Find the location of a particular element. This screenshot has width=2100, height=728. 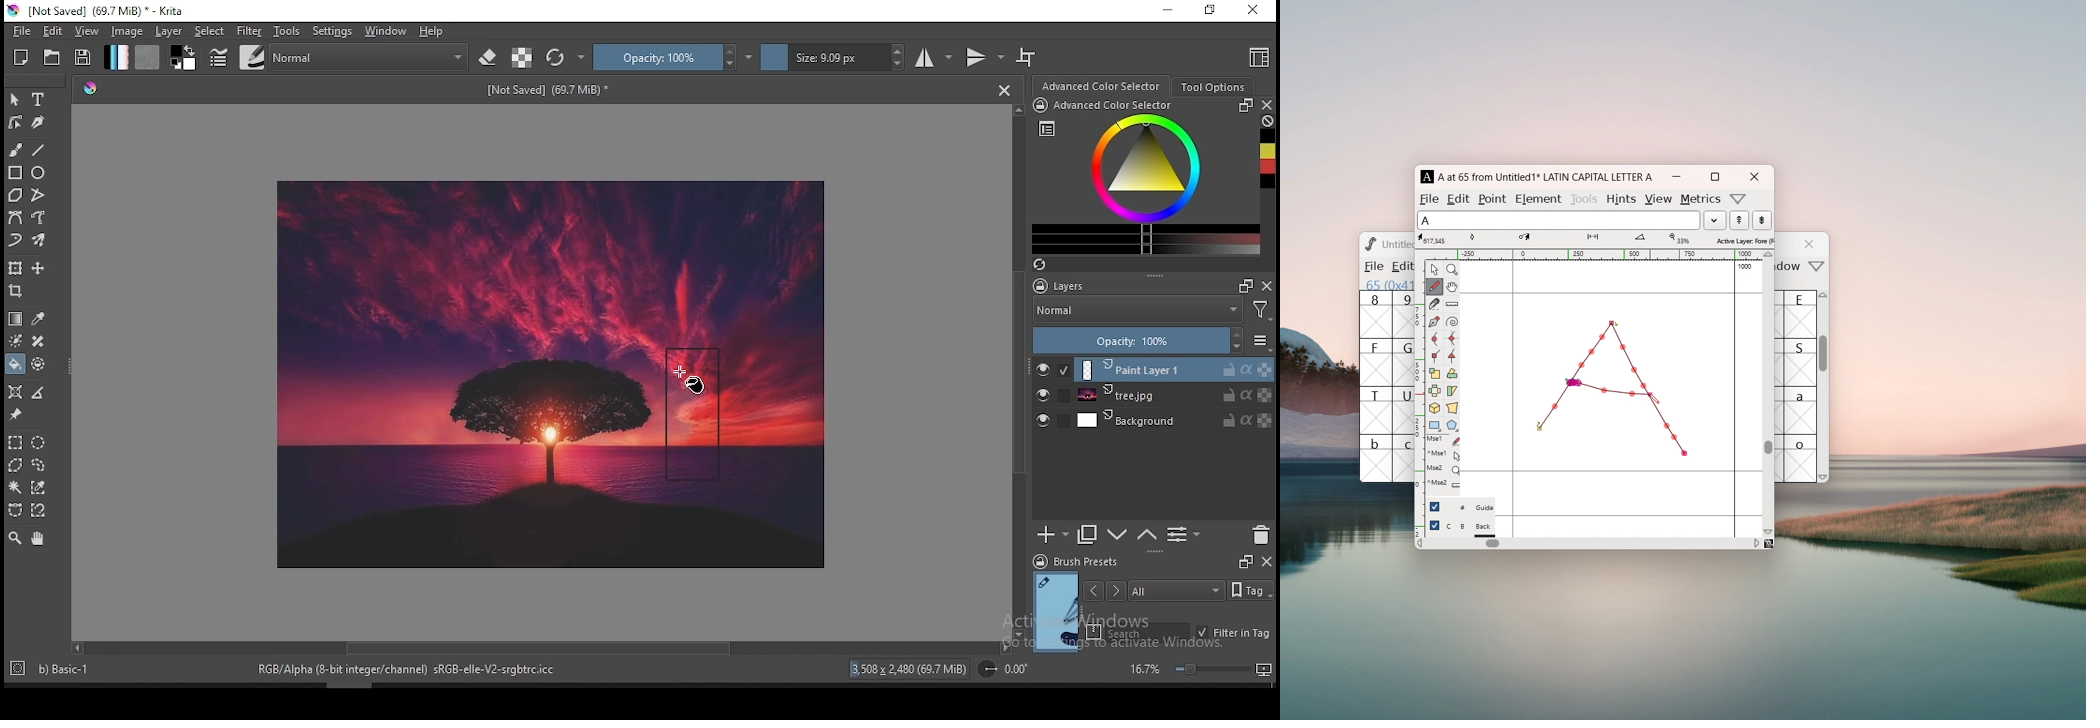

9 is located at coordinates (1403, 314).